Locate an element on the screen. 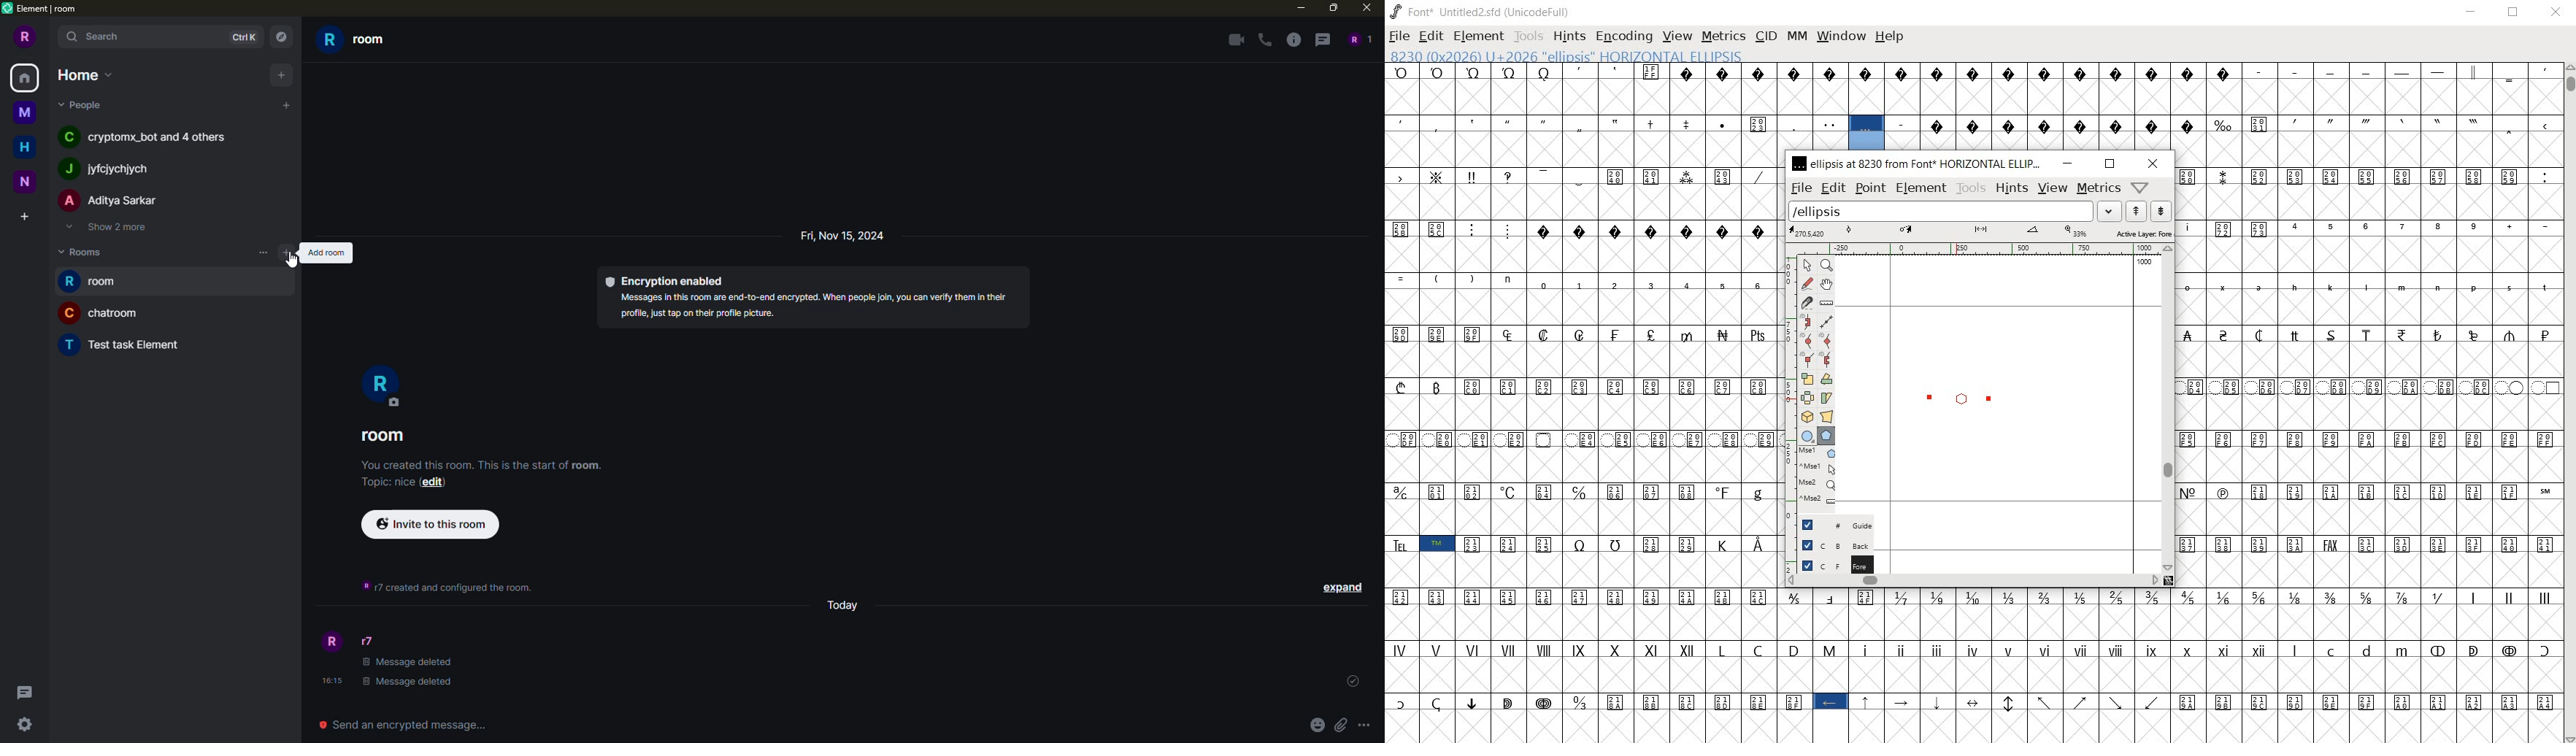 Image resolution: width=2576 pixels, height=756 pixels. measure a distance, angle between points is located at coordinates (1826, 301).